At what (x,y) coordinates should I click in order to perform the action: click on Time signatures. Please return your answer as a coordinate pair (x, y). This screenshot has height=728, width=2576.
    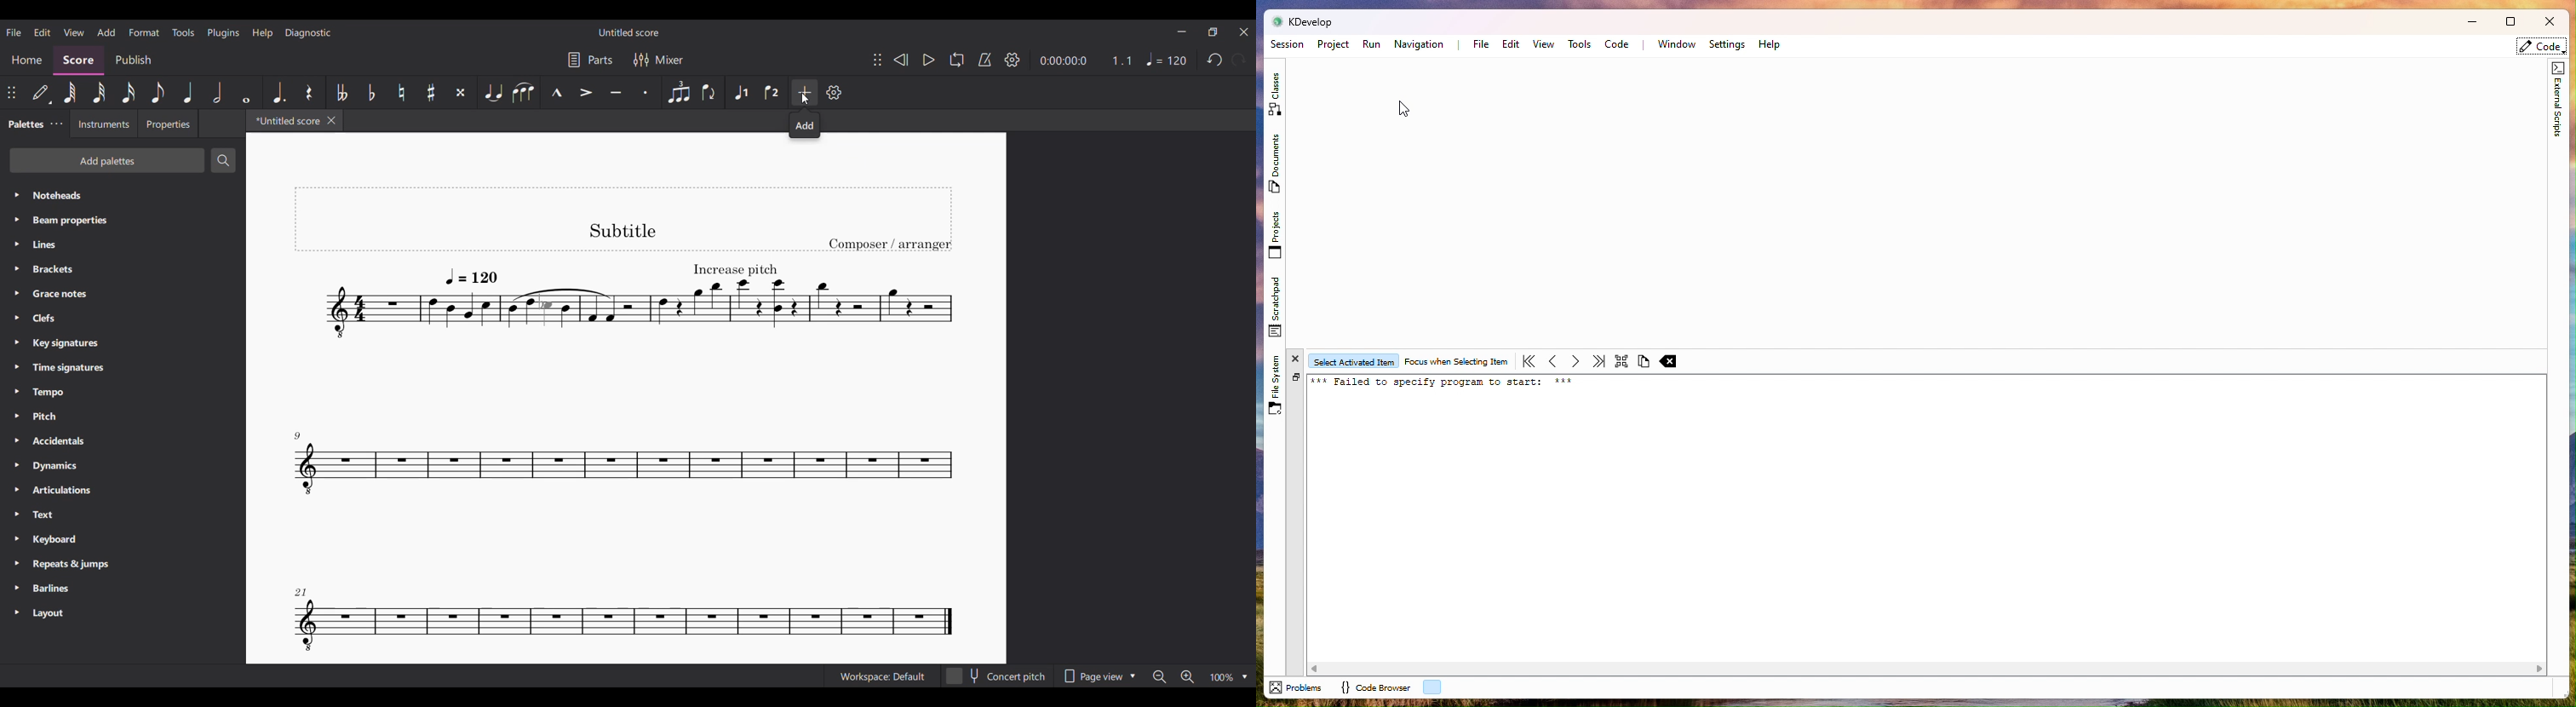
    Looking at the image, I should click on (122, 367).